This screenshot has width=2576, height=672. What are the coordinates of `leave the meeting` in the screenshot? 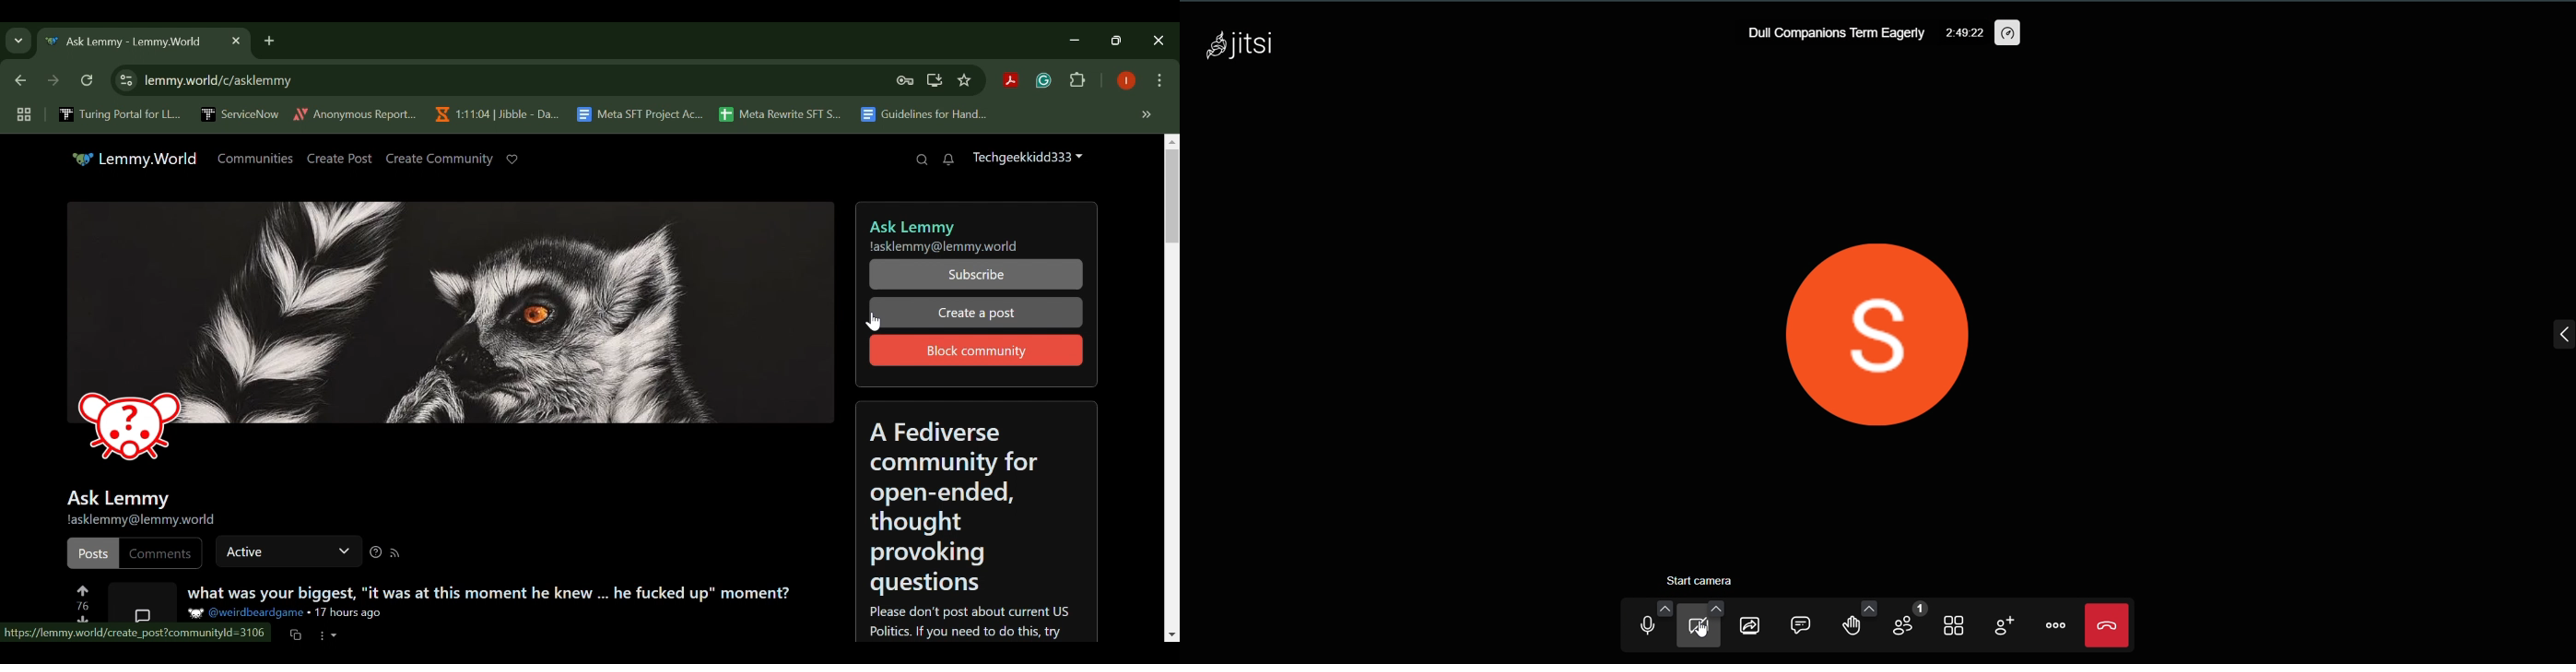 It's located at (2106, 624).